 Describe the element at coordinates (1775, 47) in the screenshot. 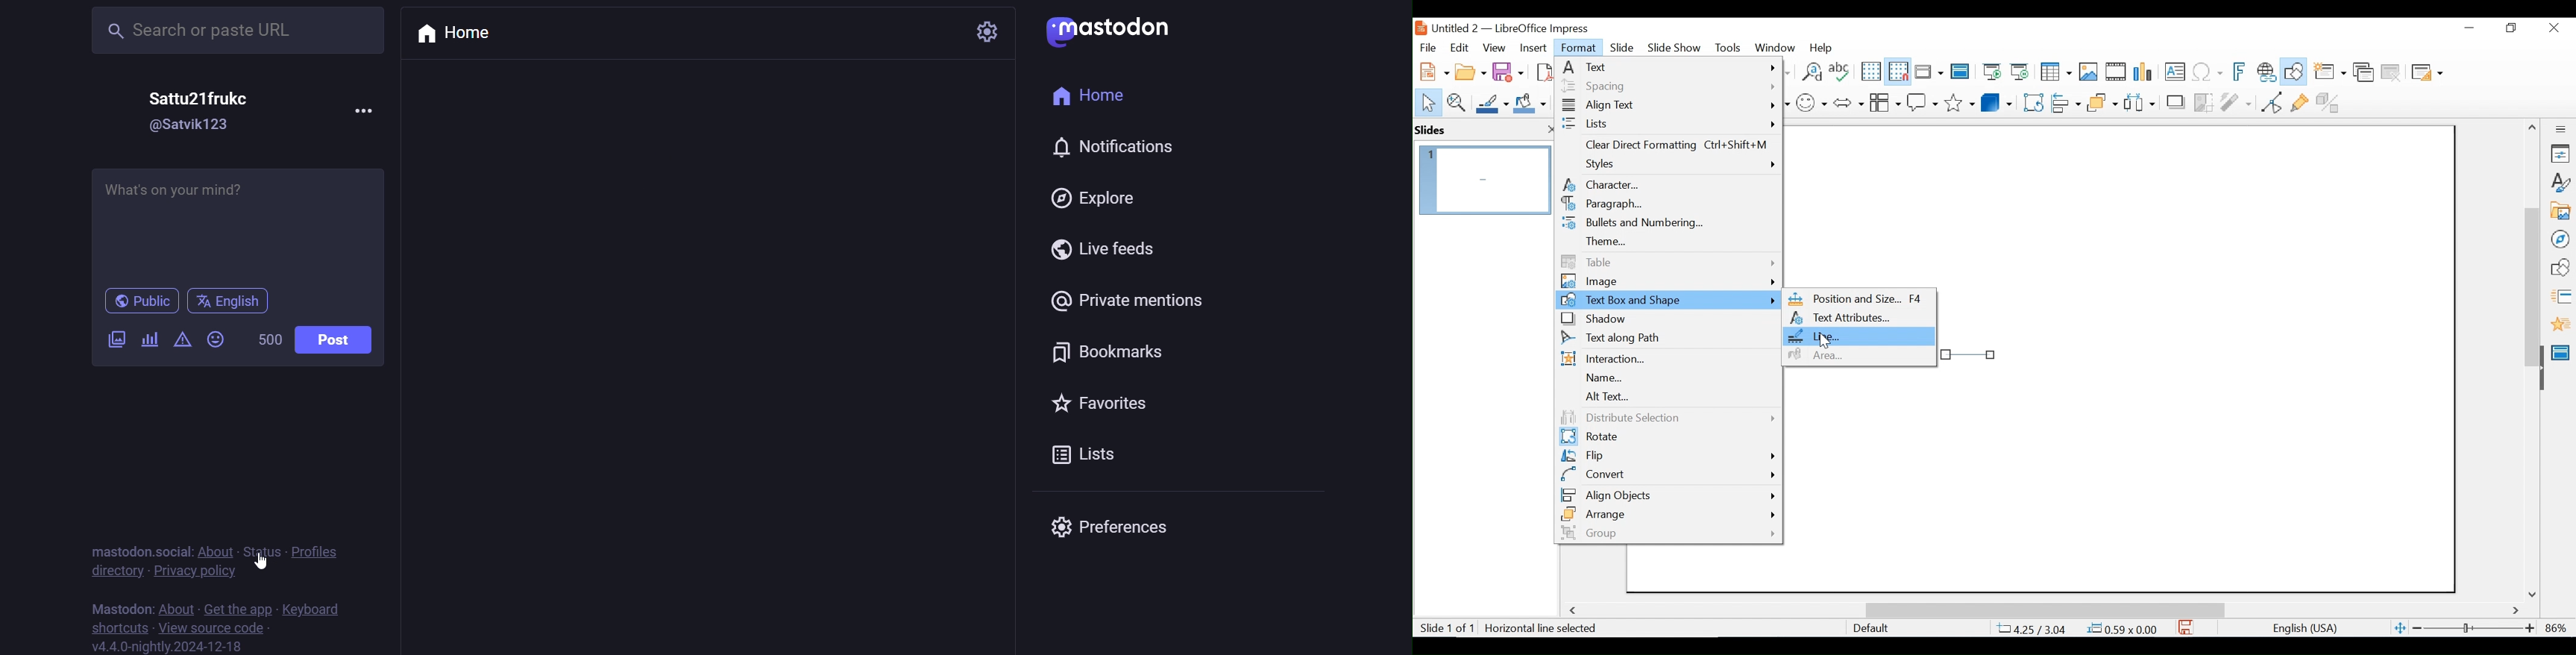

I see `Window` at that location.